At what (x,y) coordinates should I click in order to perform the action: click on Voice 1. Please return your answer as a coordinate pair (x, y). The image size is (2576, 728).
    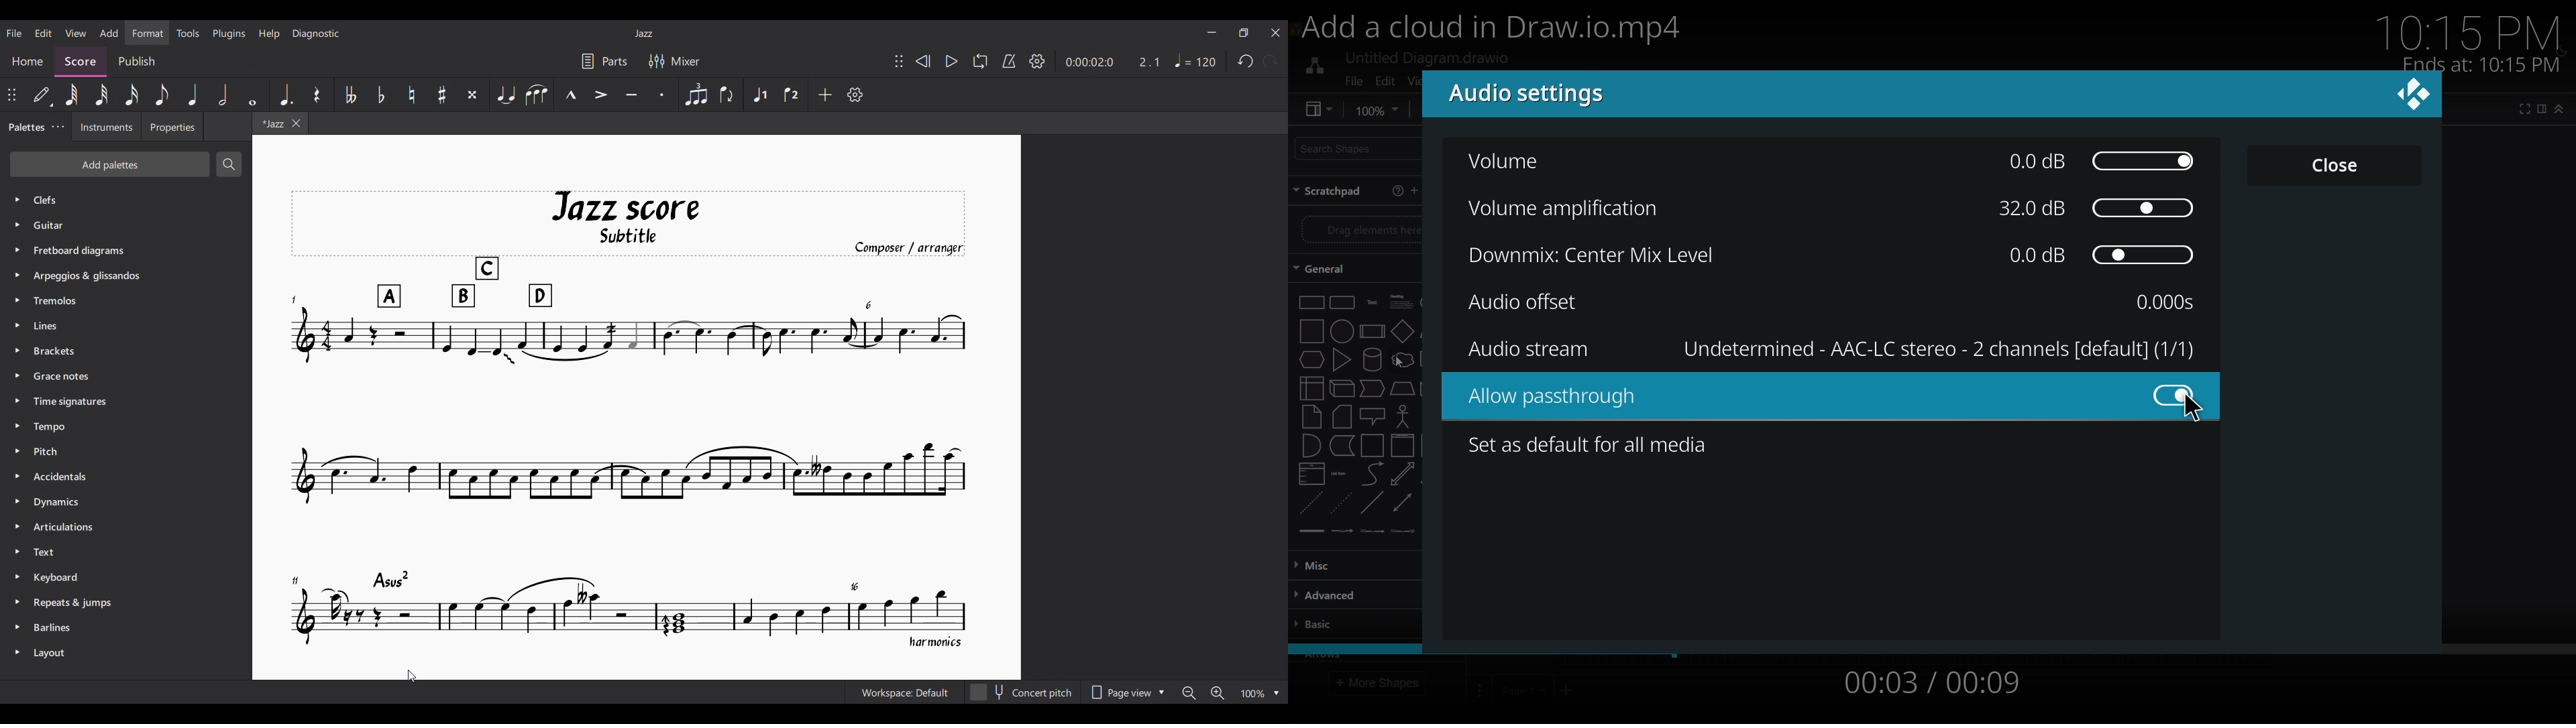
    Looking at the image, I should click on (759, 94).